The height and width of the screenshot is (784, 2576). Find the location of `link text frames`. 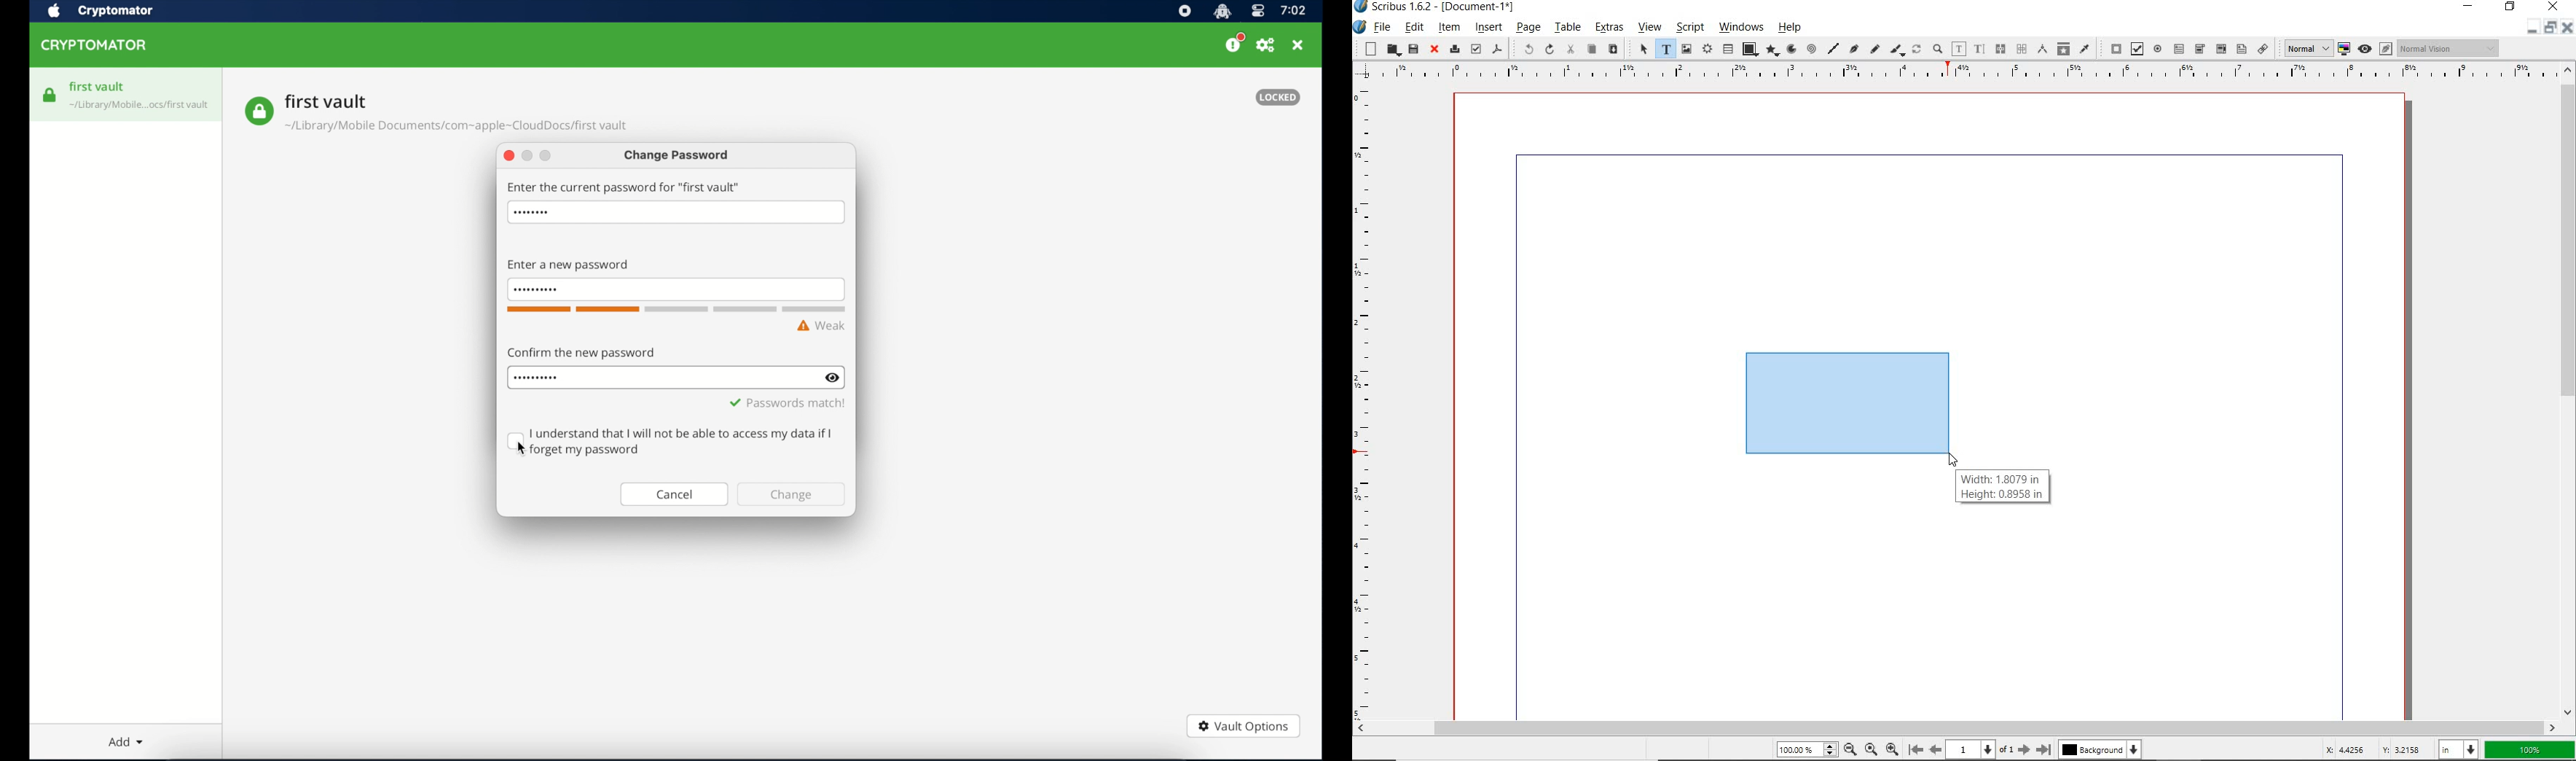

link text frames is located at coordinates (2001, 49).